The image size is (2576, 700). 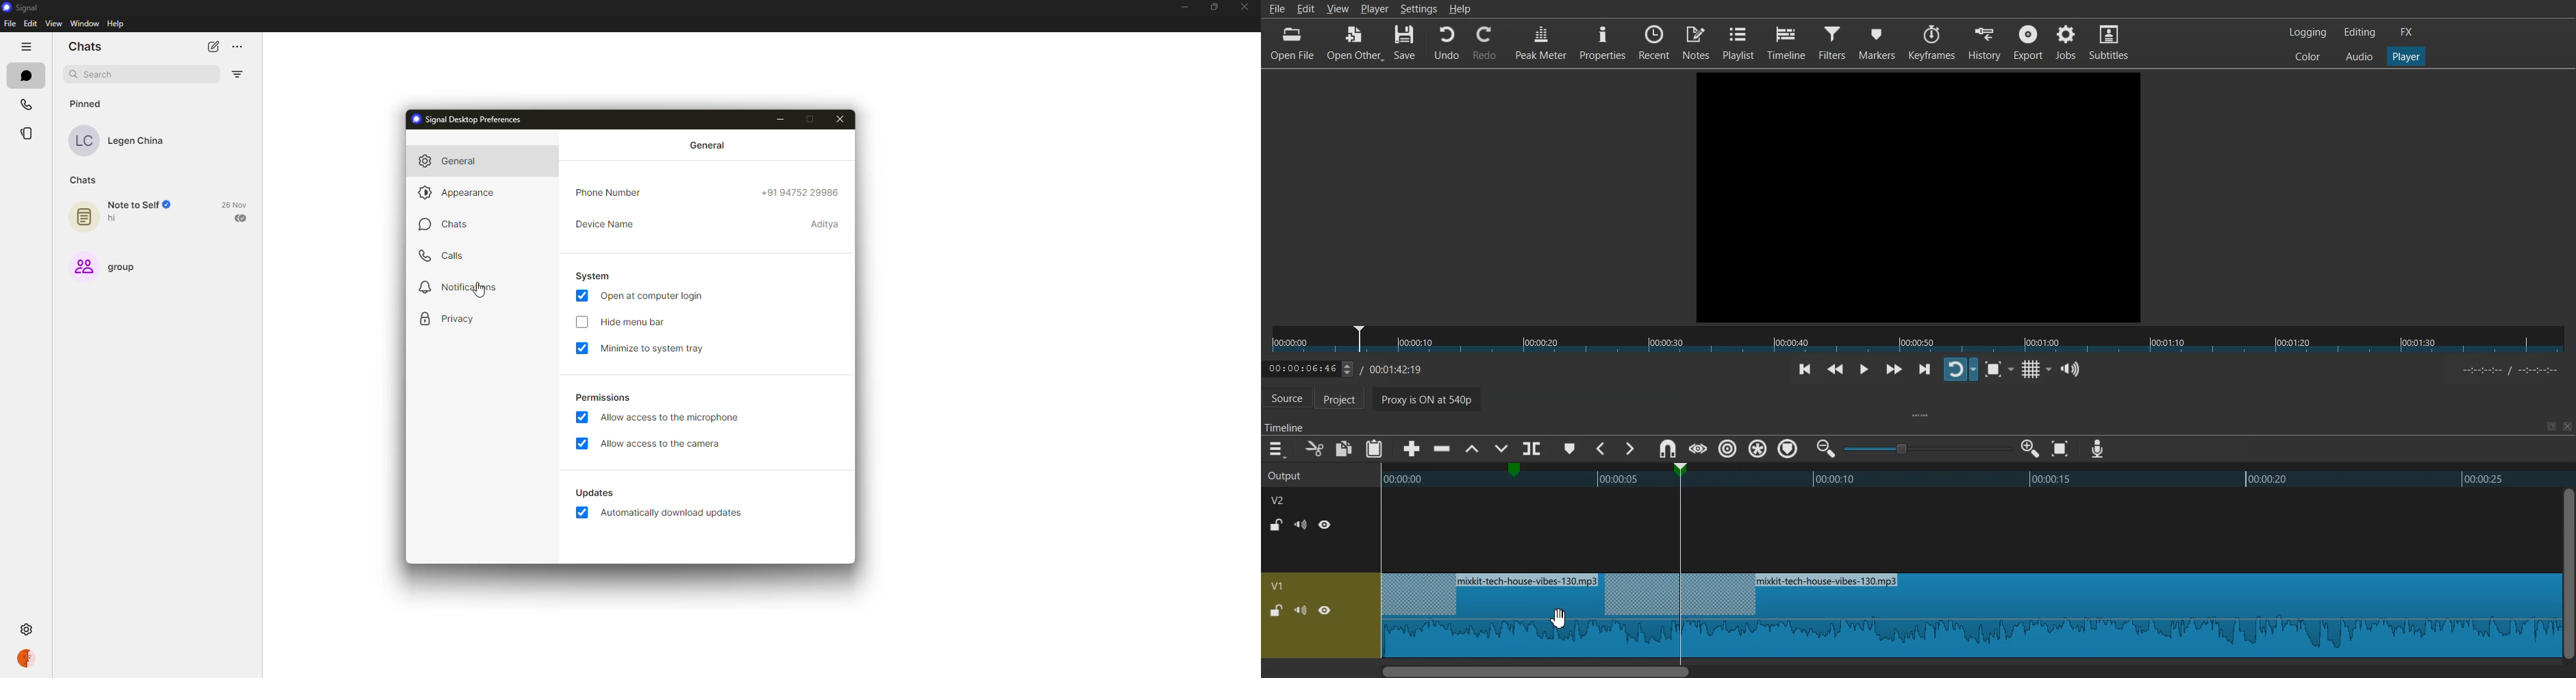 I want to click on FX, so click(x=2407, y=32).